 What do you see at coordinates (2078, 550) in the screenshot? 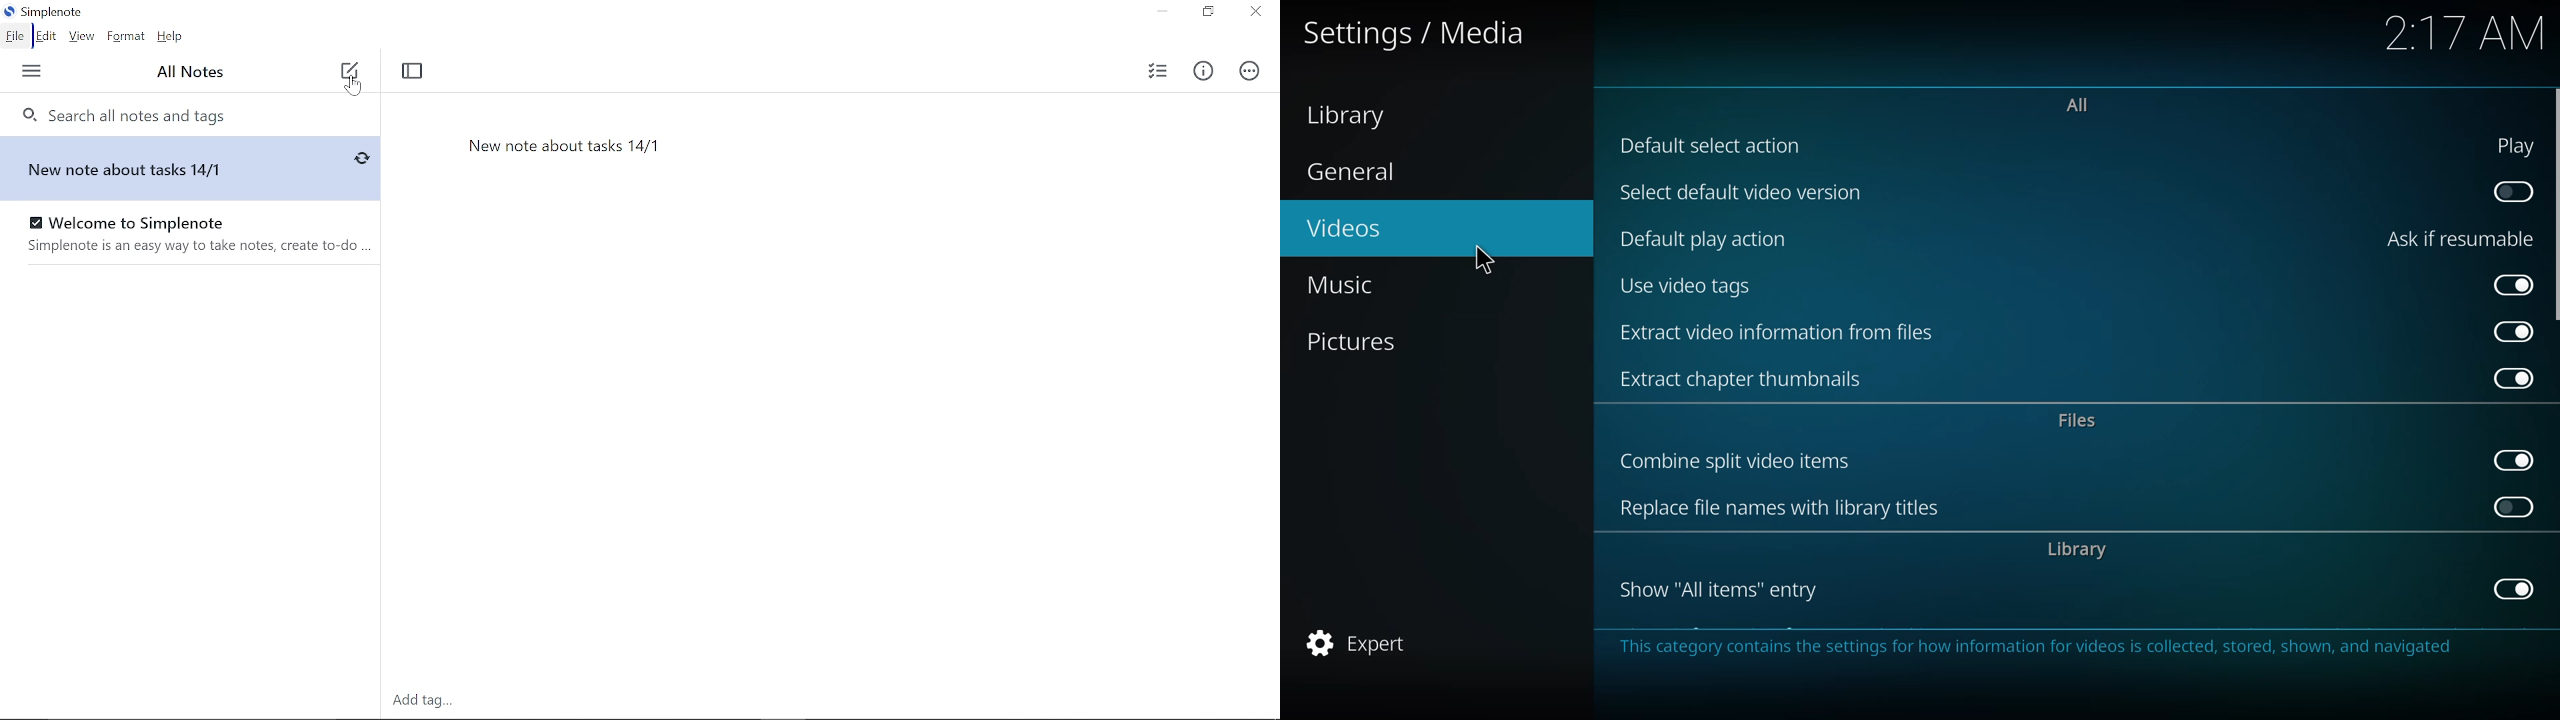
I see `library` at bounding box center [2078, 550].